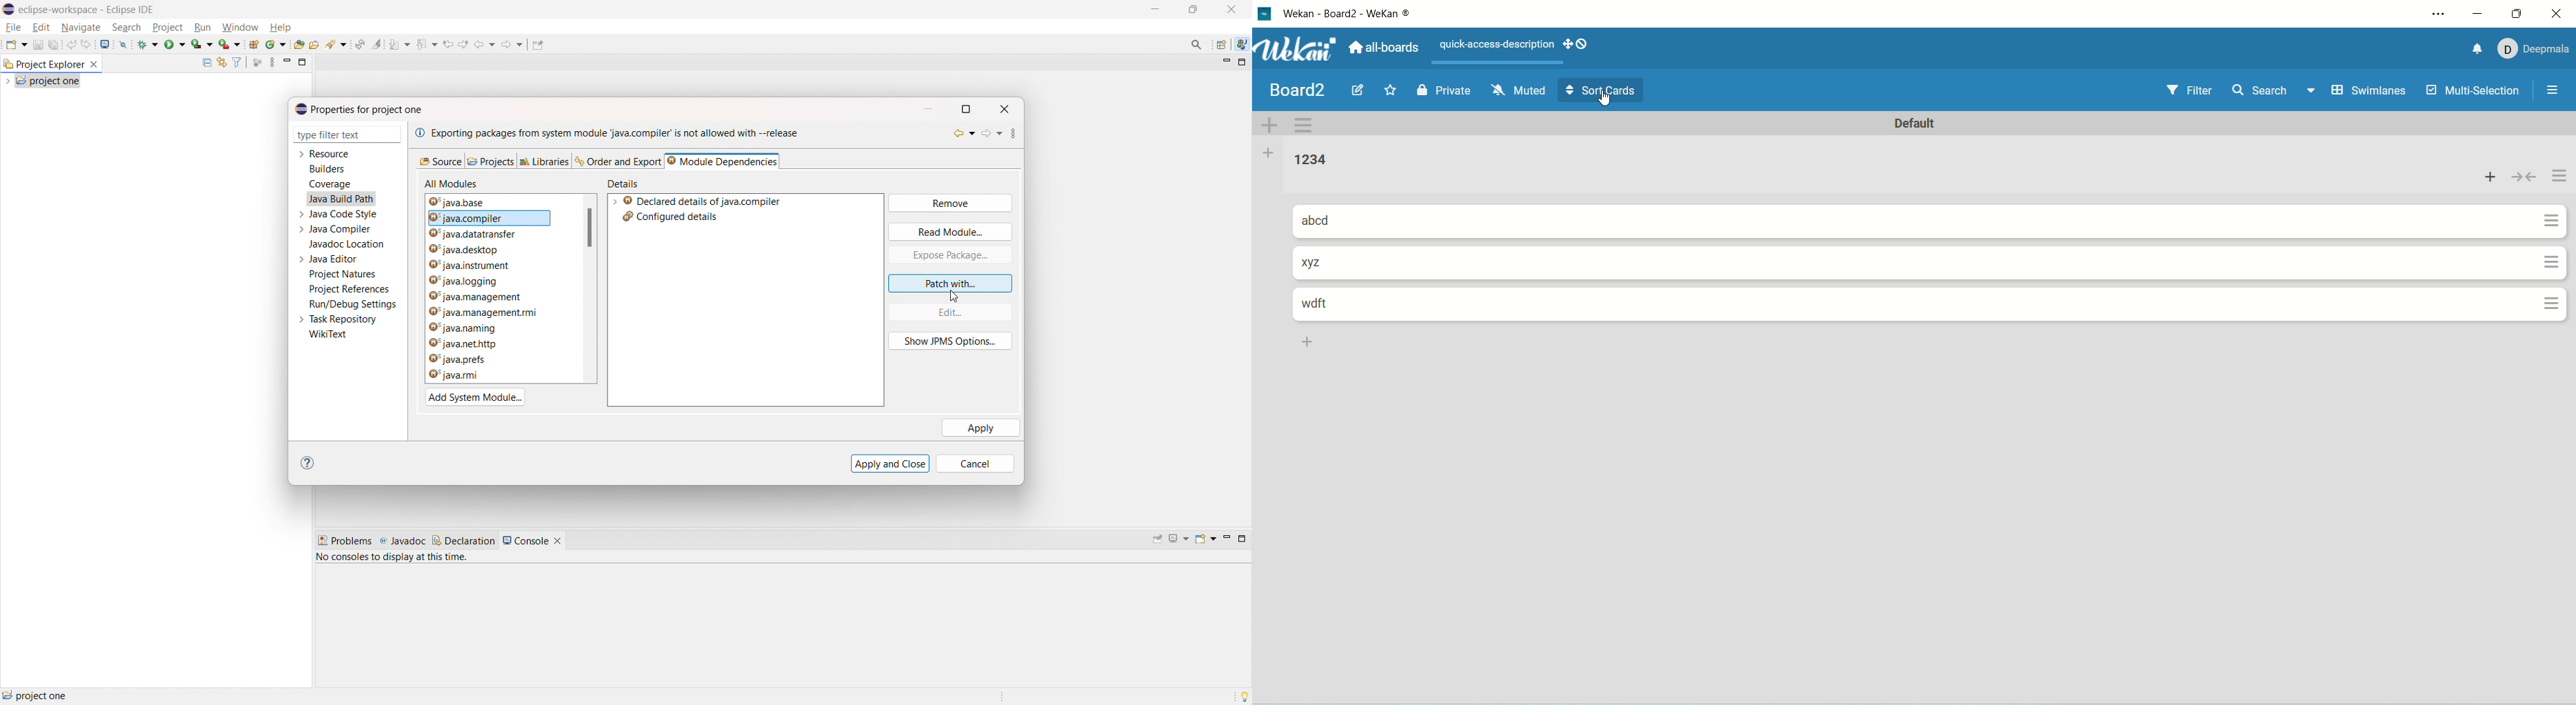 The height and width of the screenshot is (728, 2576). What do you see at coordinates (1020, 133) in the screenshot?
I see `view menu` at bounding box center [1020, 133].